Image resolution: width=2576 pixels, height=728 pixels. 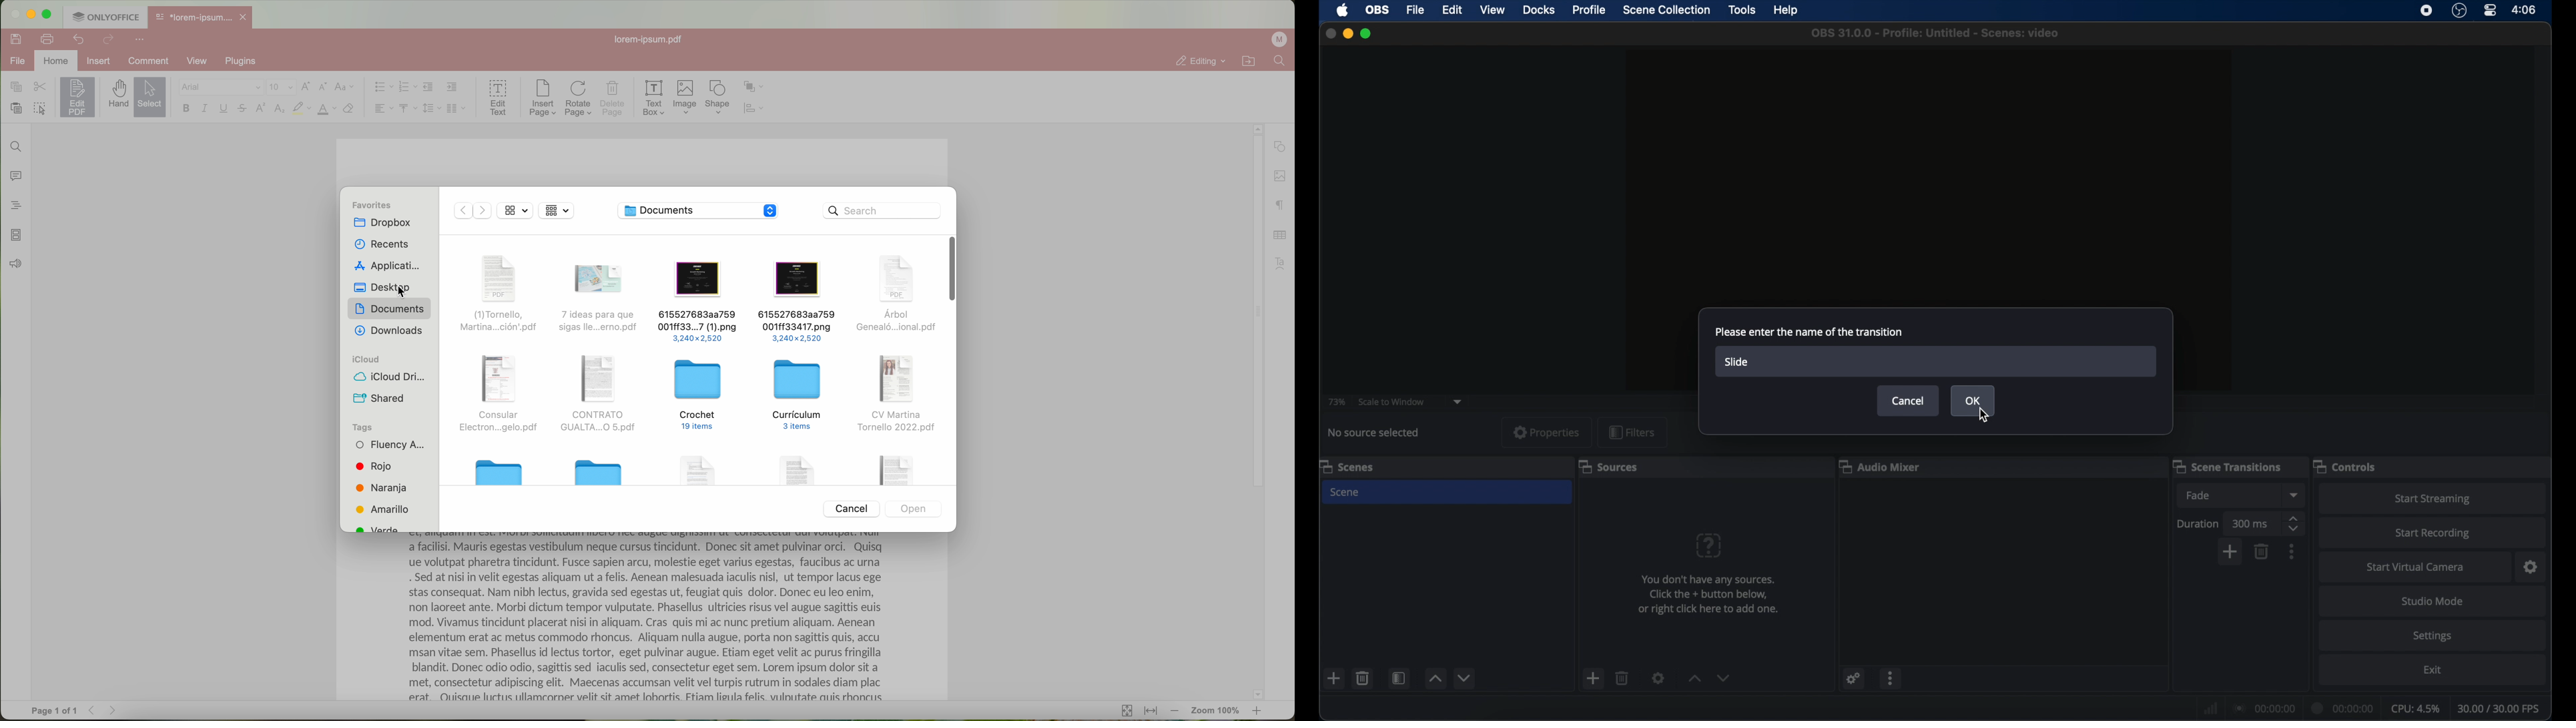 What do you see at coordinates (1787, 11) in the screenshot?
I see `help` at bounding box center [1787, 11].